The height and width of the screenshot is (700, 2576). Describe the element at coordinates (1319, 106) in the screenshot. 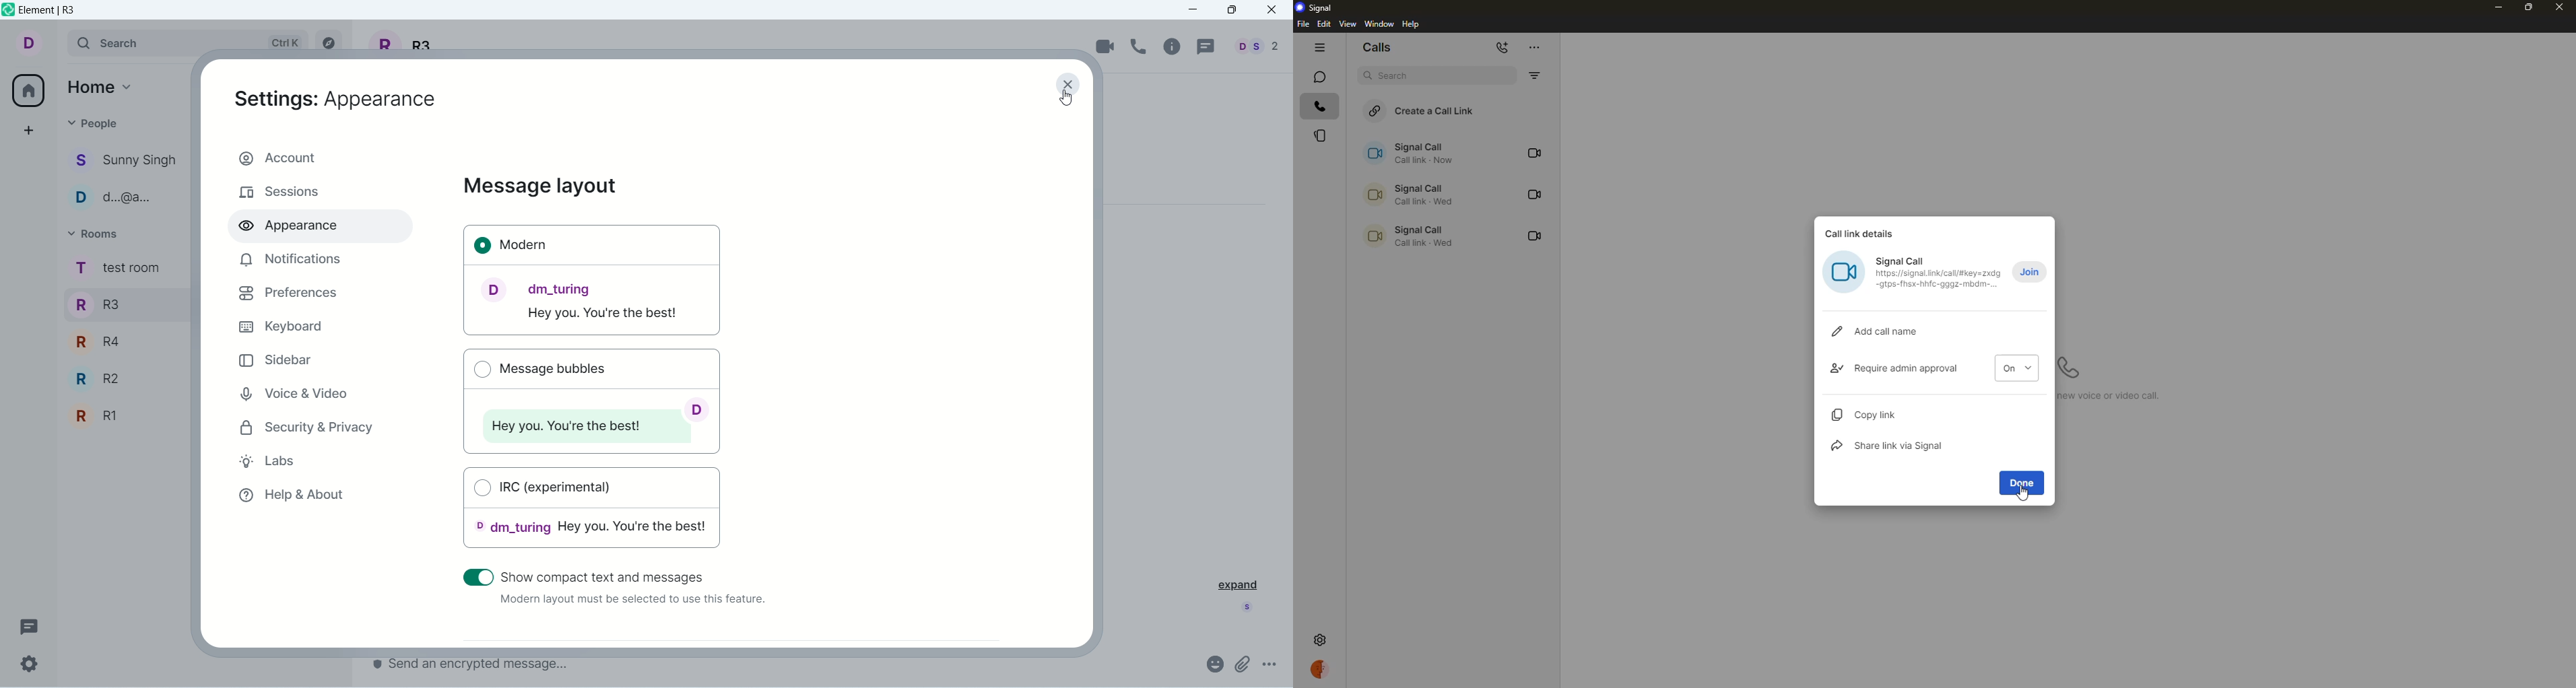

I see `calls` at that location.